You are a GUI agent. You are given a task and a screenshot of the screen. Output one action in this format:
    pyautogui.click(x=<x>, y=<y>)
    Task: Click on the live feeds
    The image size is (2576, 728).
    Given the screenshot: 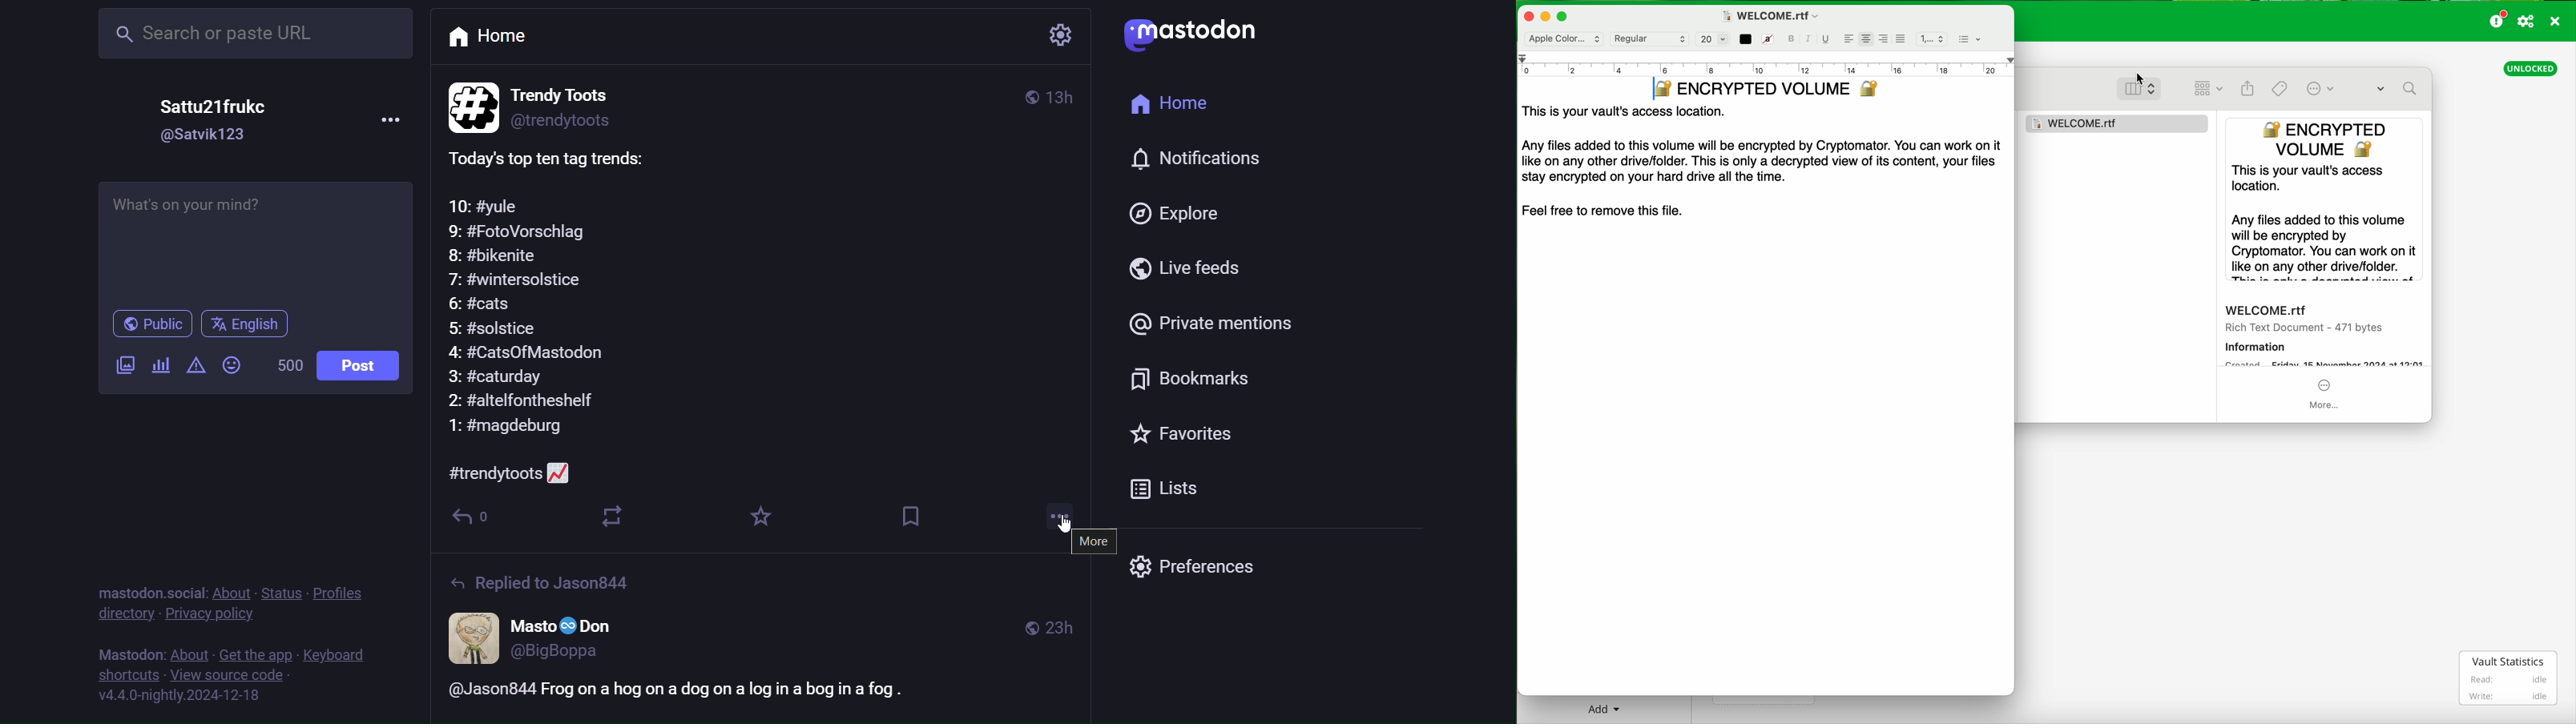 What is the action you would take?
    pyautogui.click(x=1185, y=271)
    